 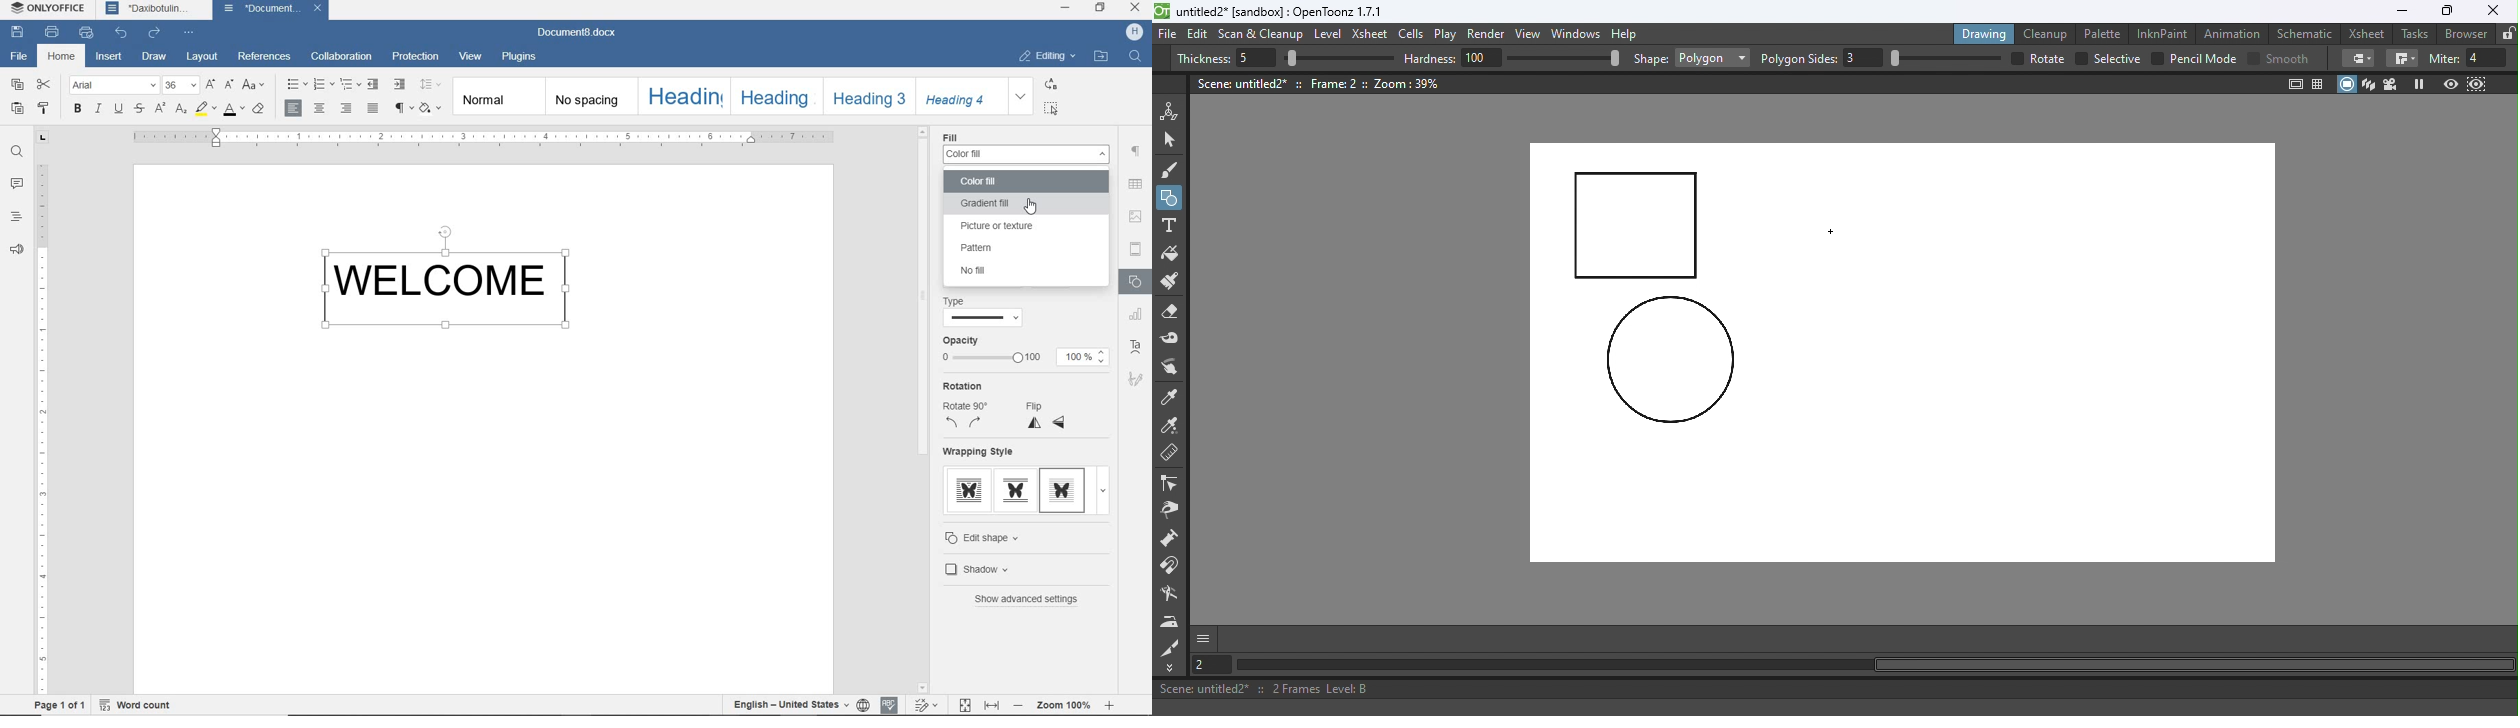 I want to click on NUMBERING, so click(x=322, y=84).